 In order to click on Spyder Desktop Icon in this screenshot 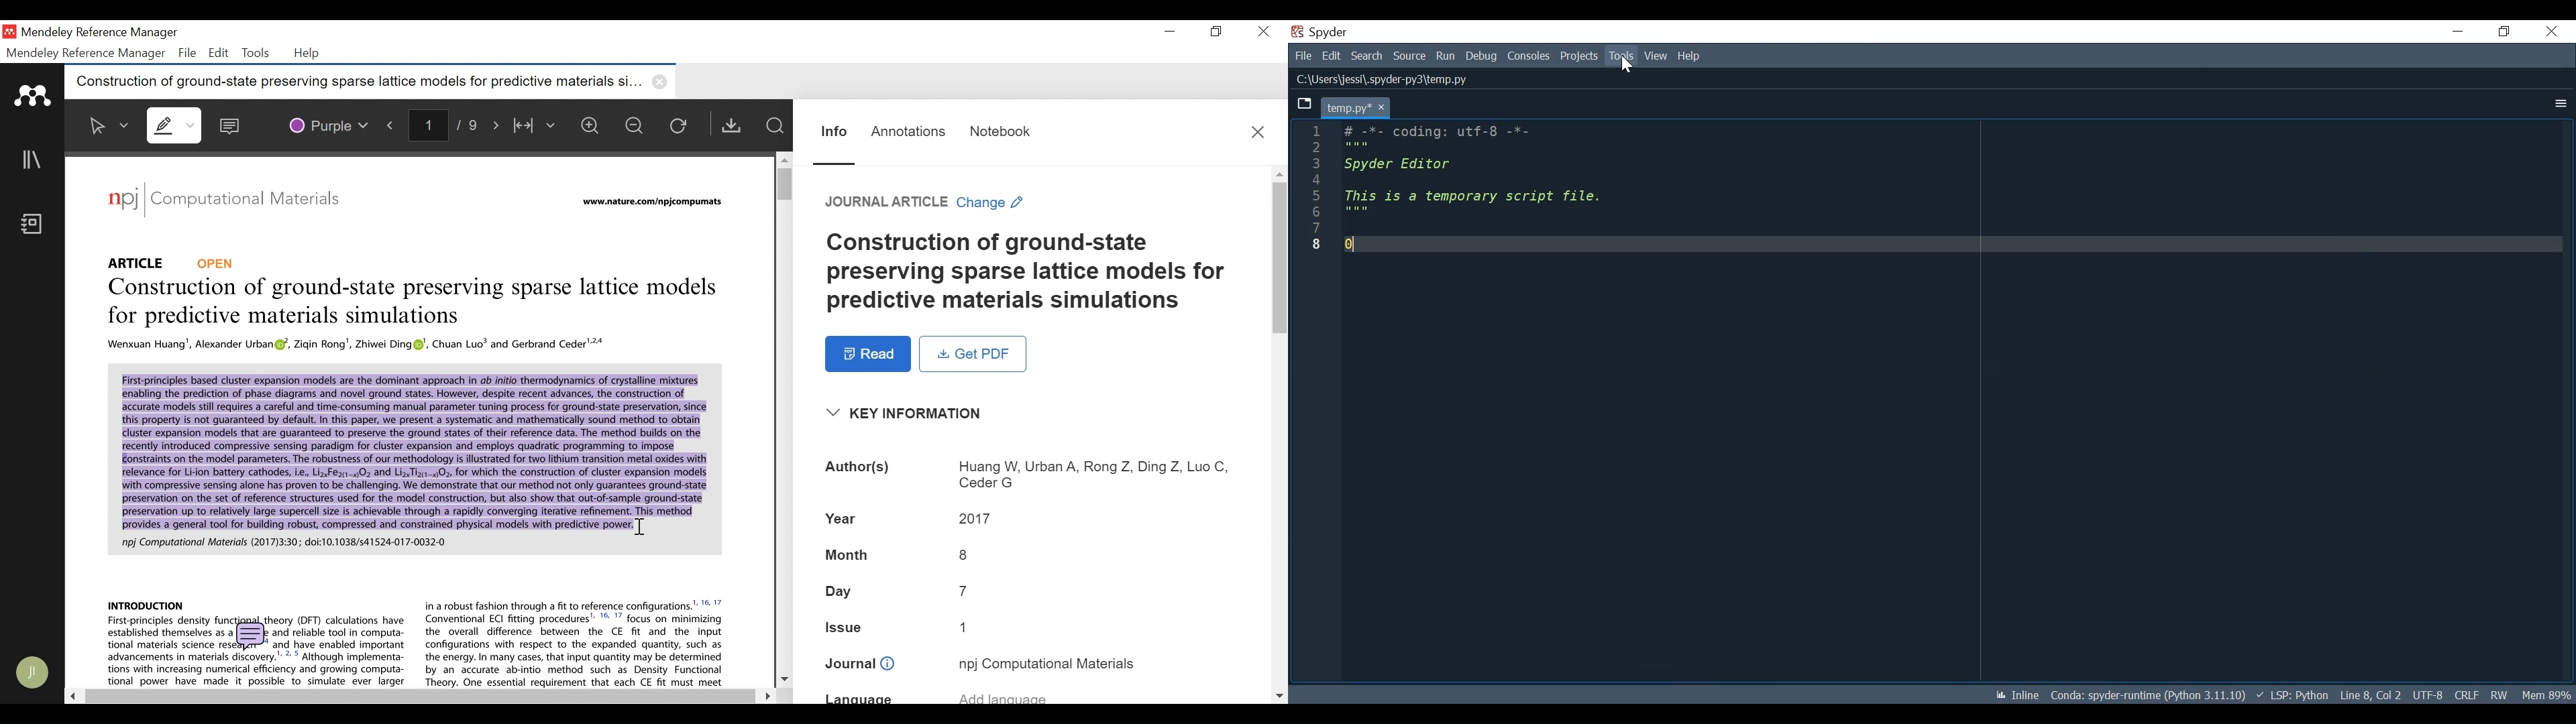, I will do `click(1323, 33)`.